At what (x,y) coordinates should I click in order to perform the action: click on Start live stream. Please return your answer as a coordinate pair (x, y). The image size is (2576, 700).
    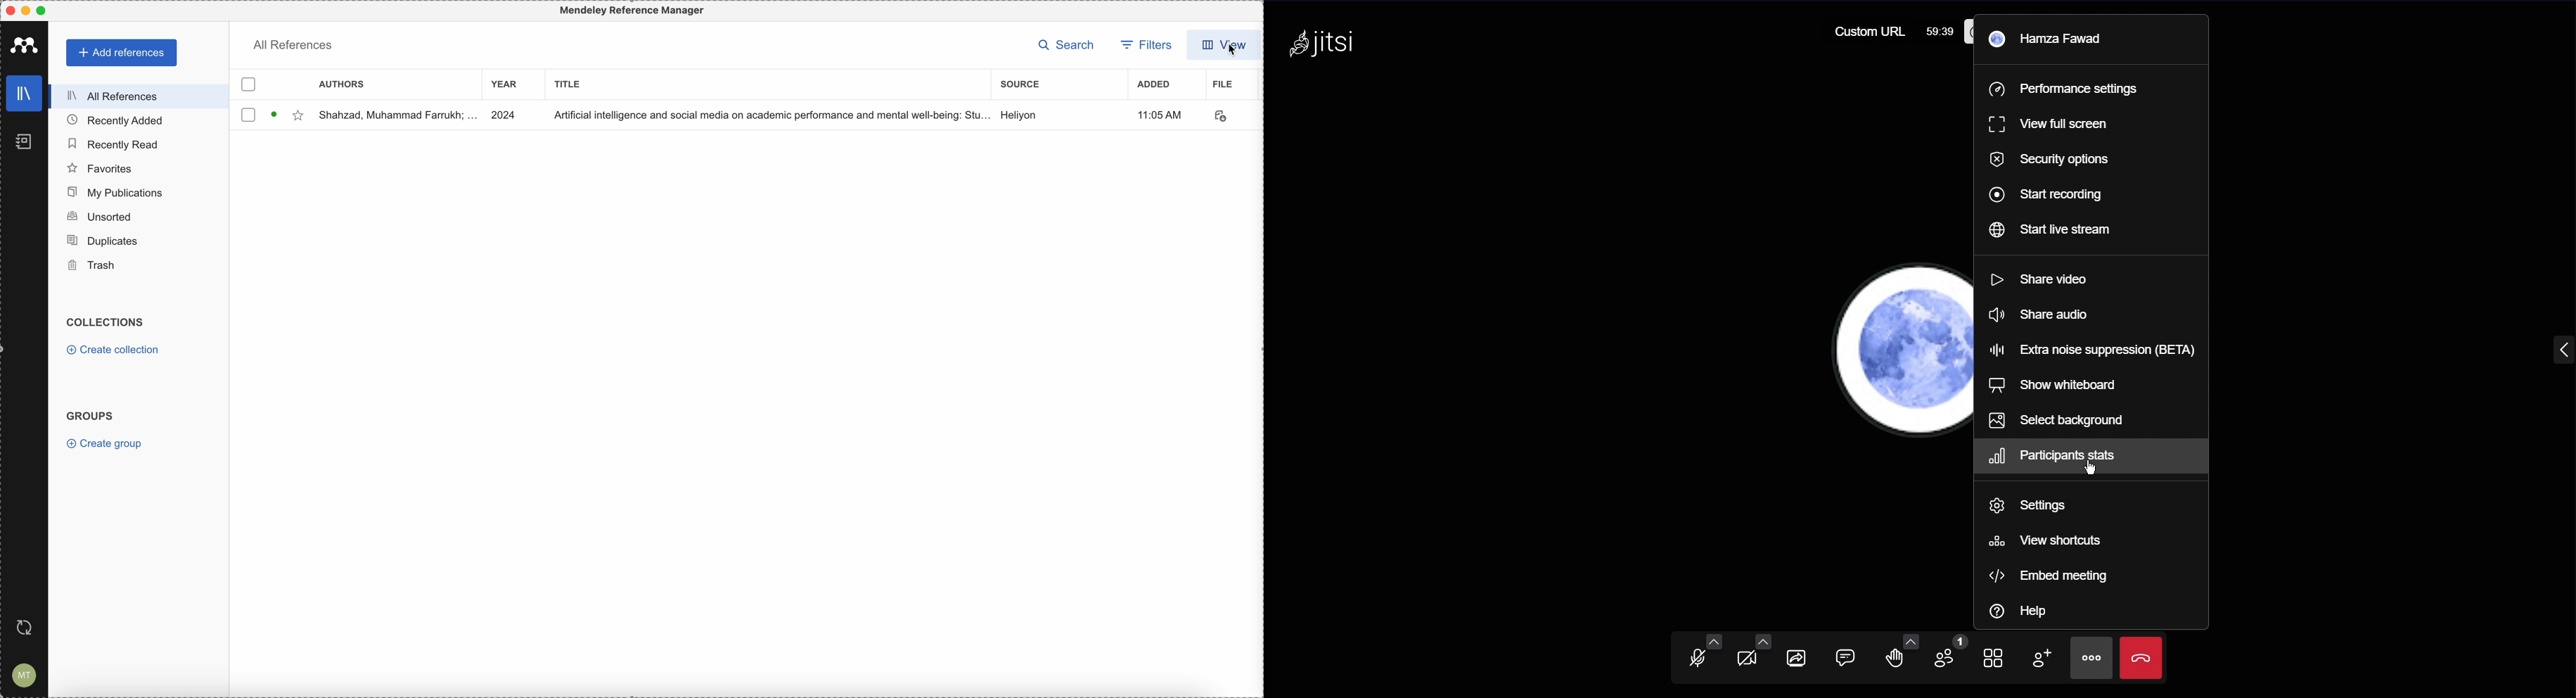
    Looking at the image, I should click on (2049, 230).